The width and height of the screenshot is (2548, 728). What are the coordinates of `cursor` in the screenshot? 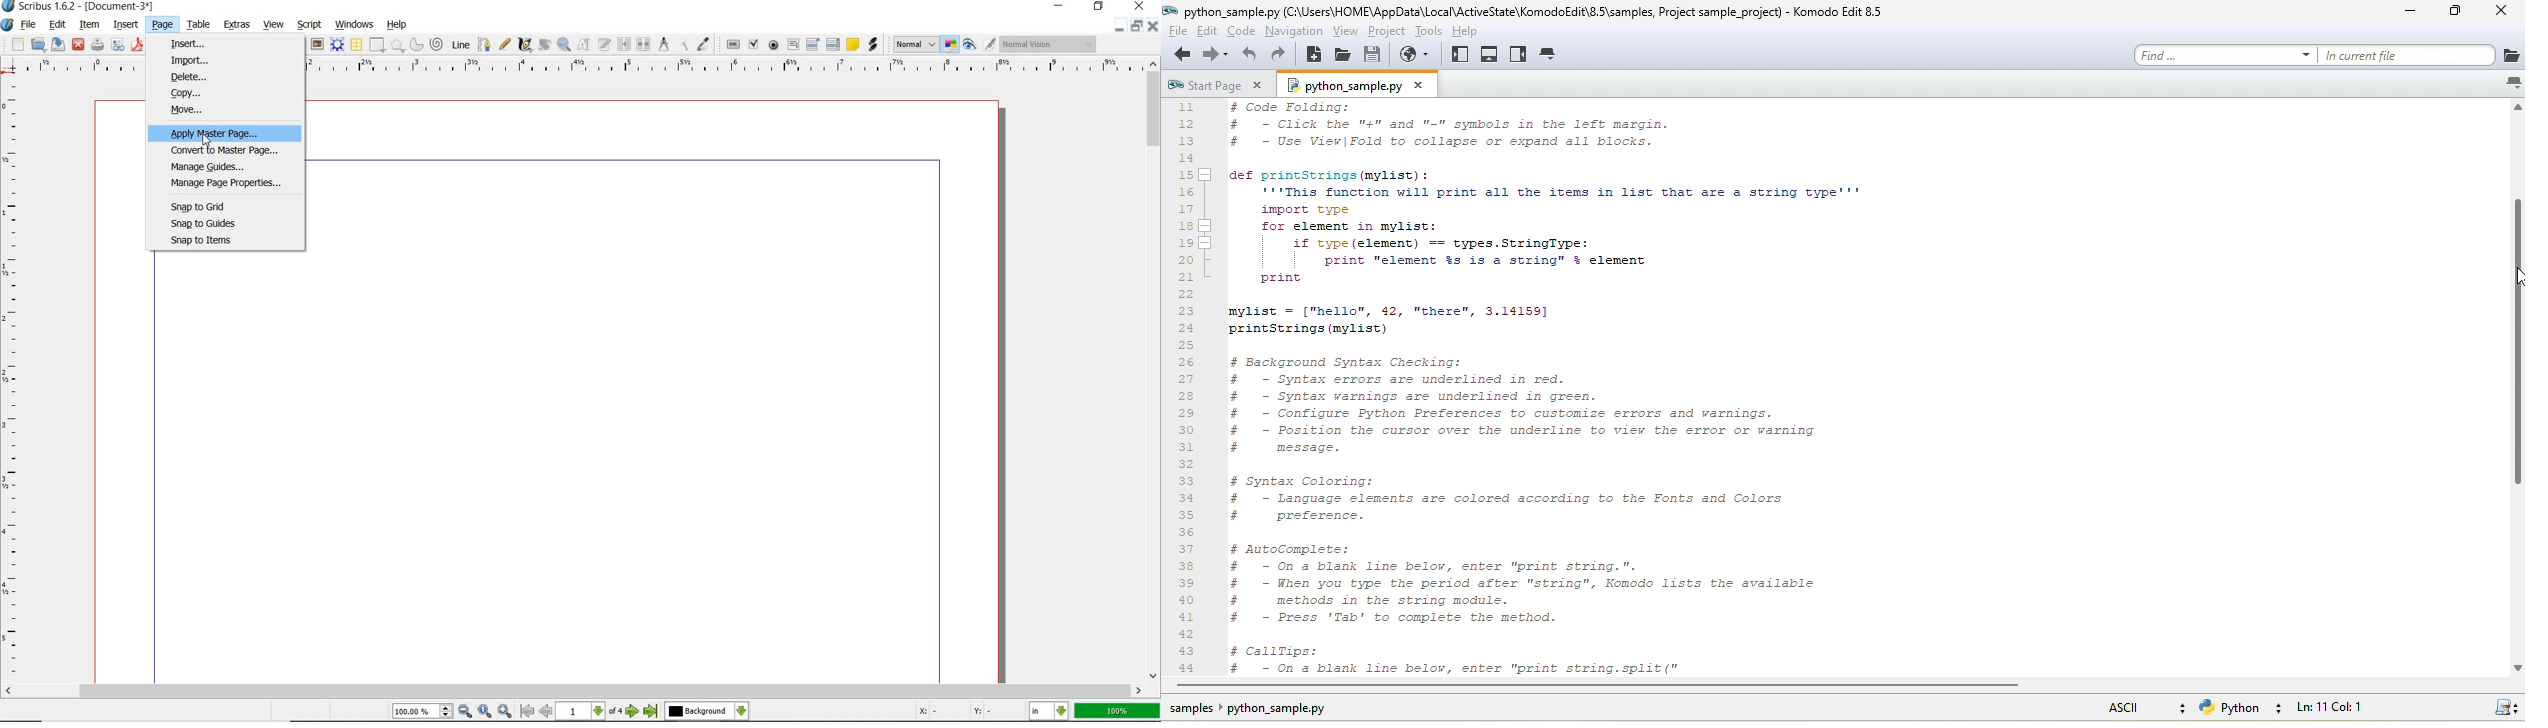 It's located at (2516, 278).